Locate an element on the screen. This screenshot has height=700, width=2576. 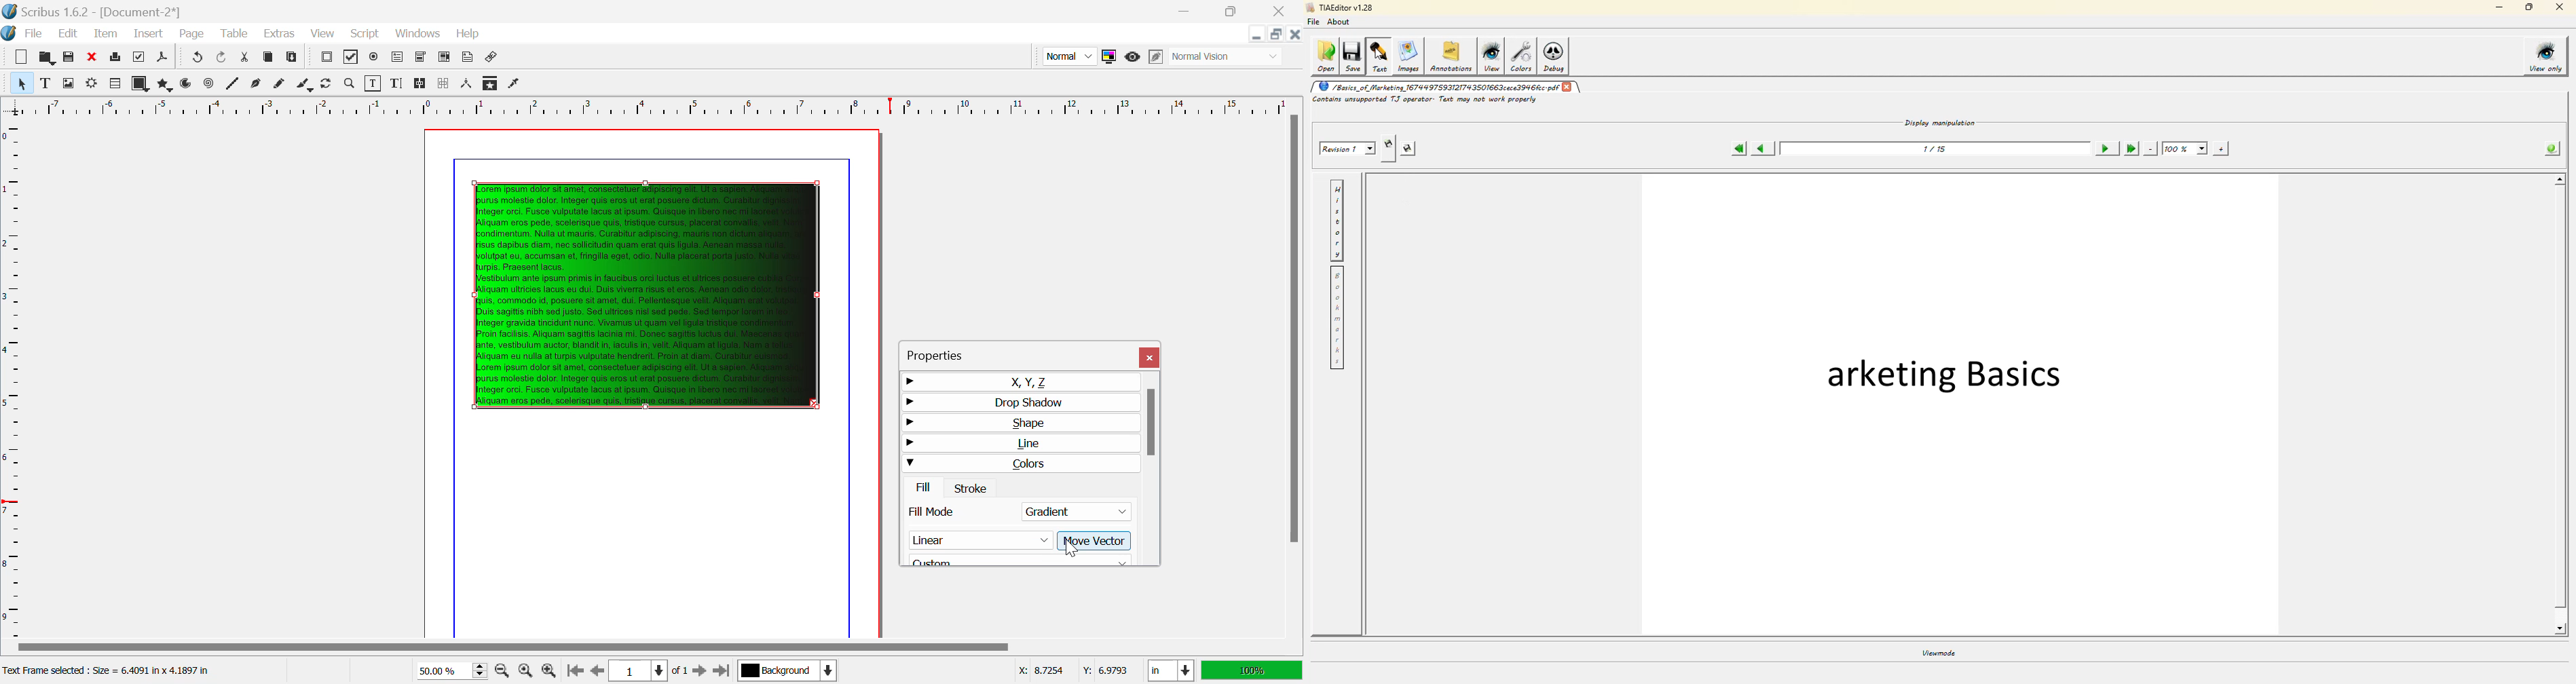
Previous Page is located at coordinates (596, 671).